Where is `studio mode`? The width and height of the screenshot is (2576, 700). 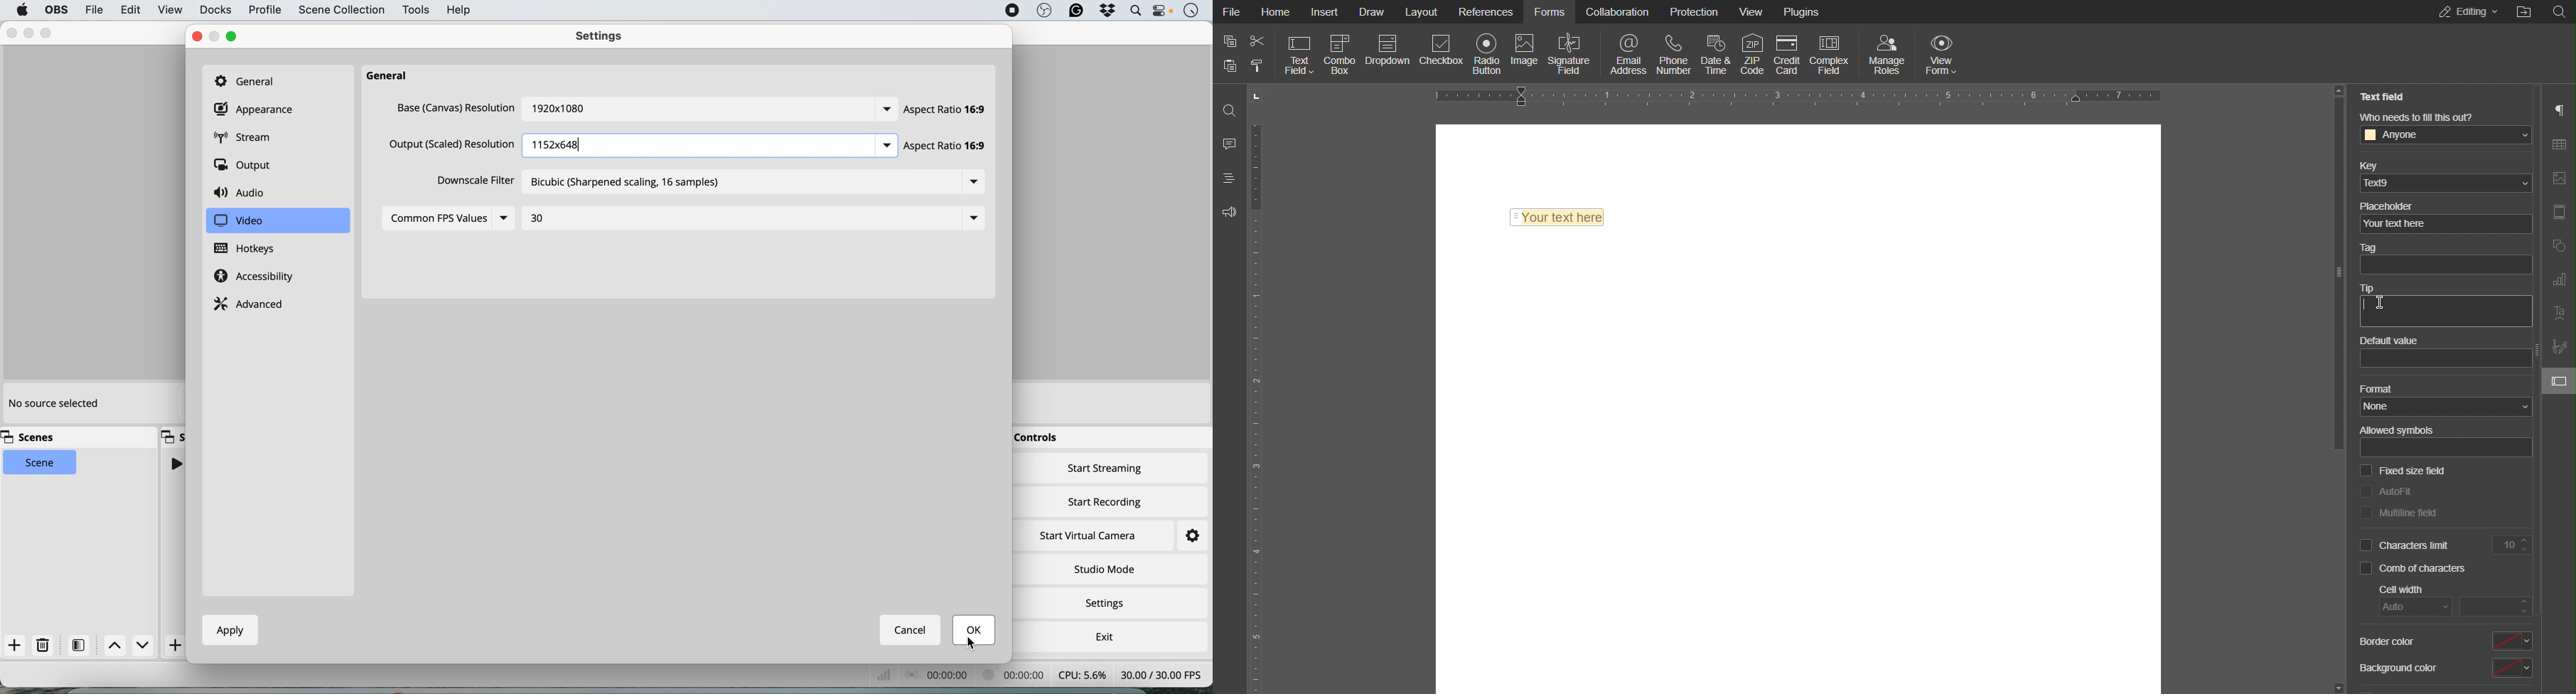
studio mode is located at coordinates (1104, 569).